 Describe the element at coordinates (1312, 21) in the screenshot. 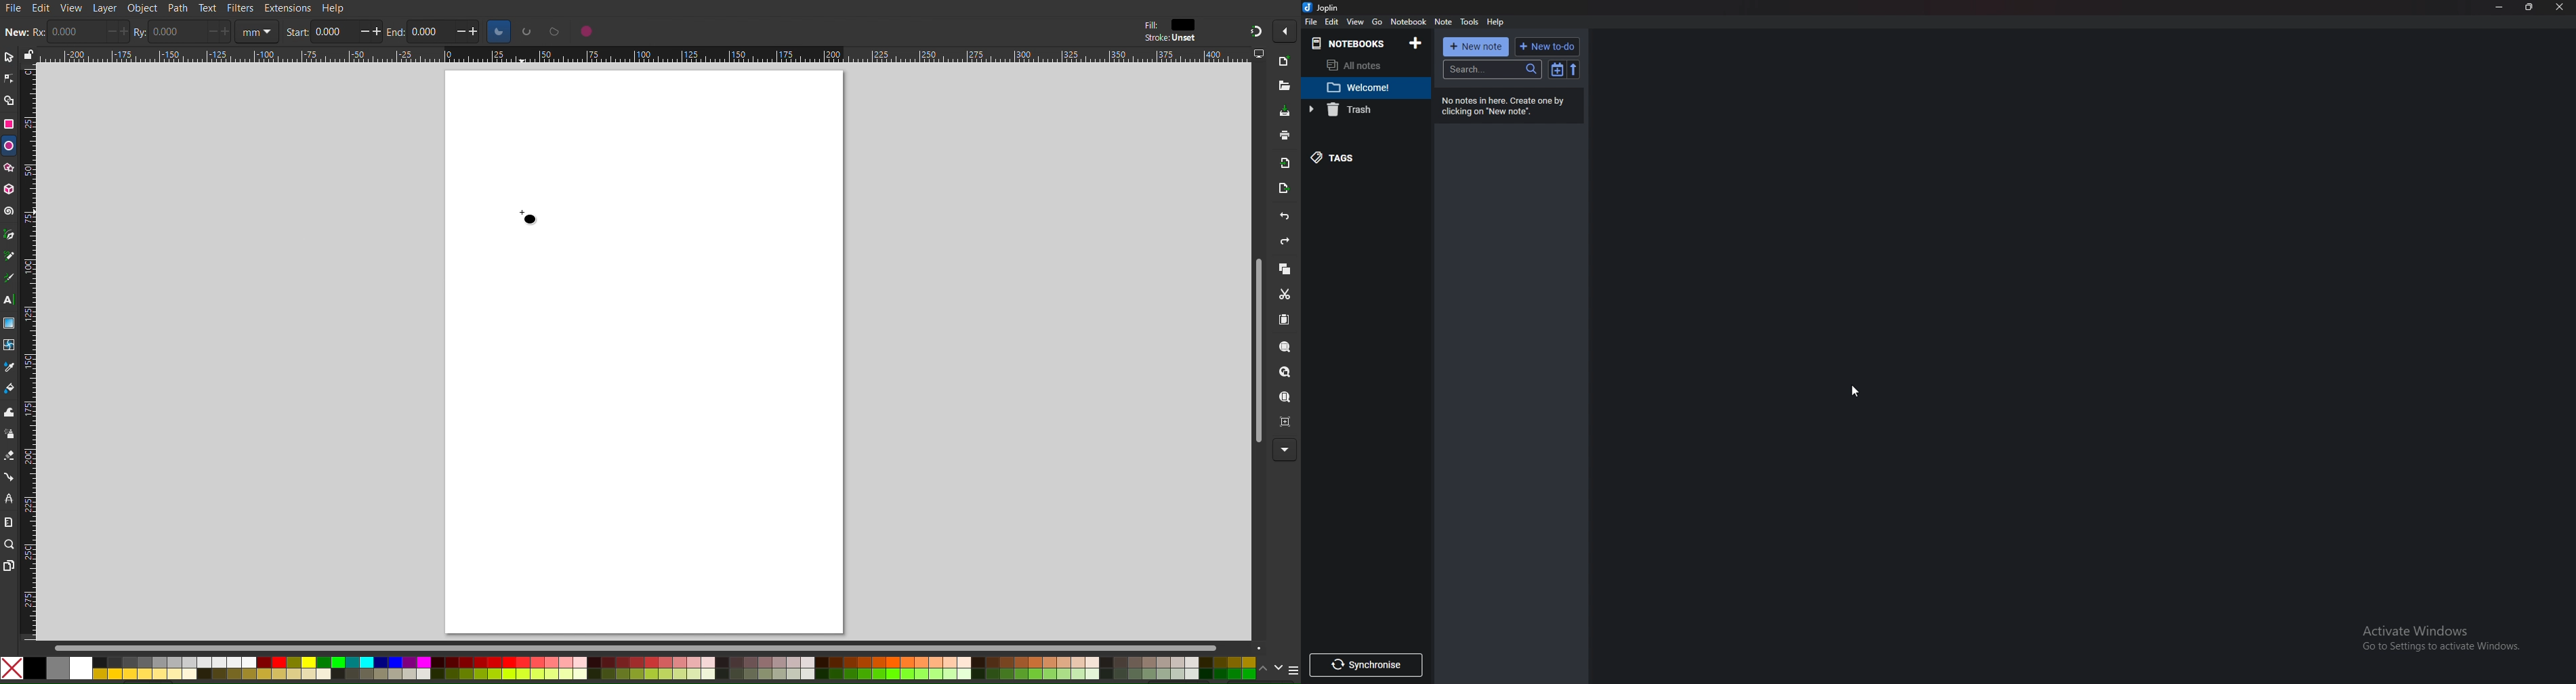

I see `File` at that location.